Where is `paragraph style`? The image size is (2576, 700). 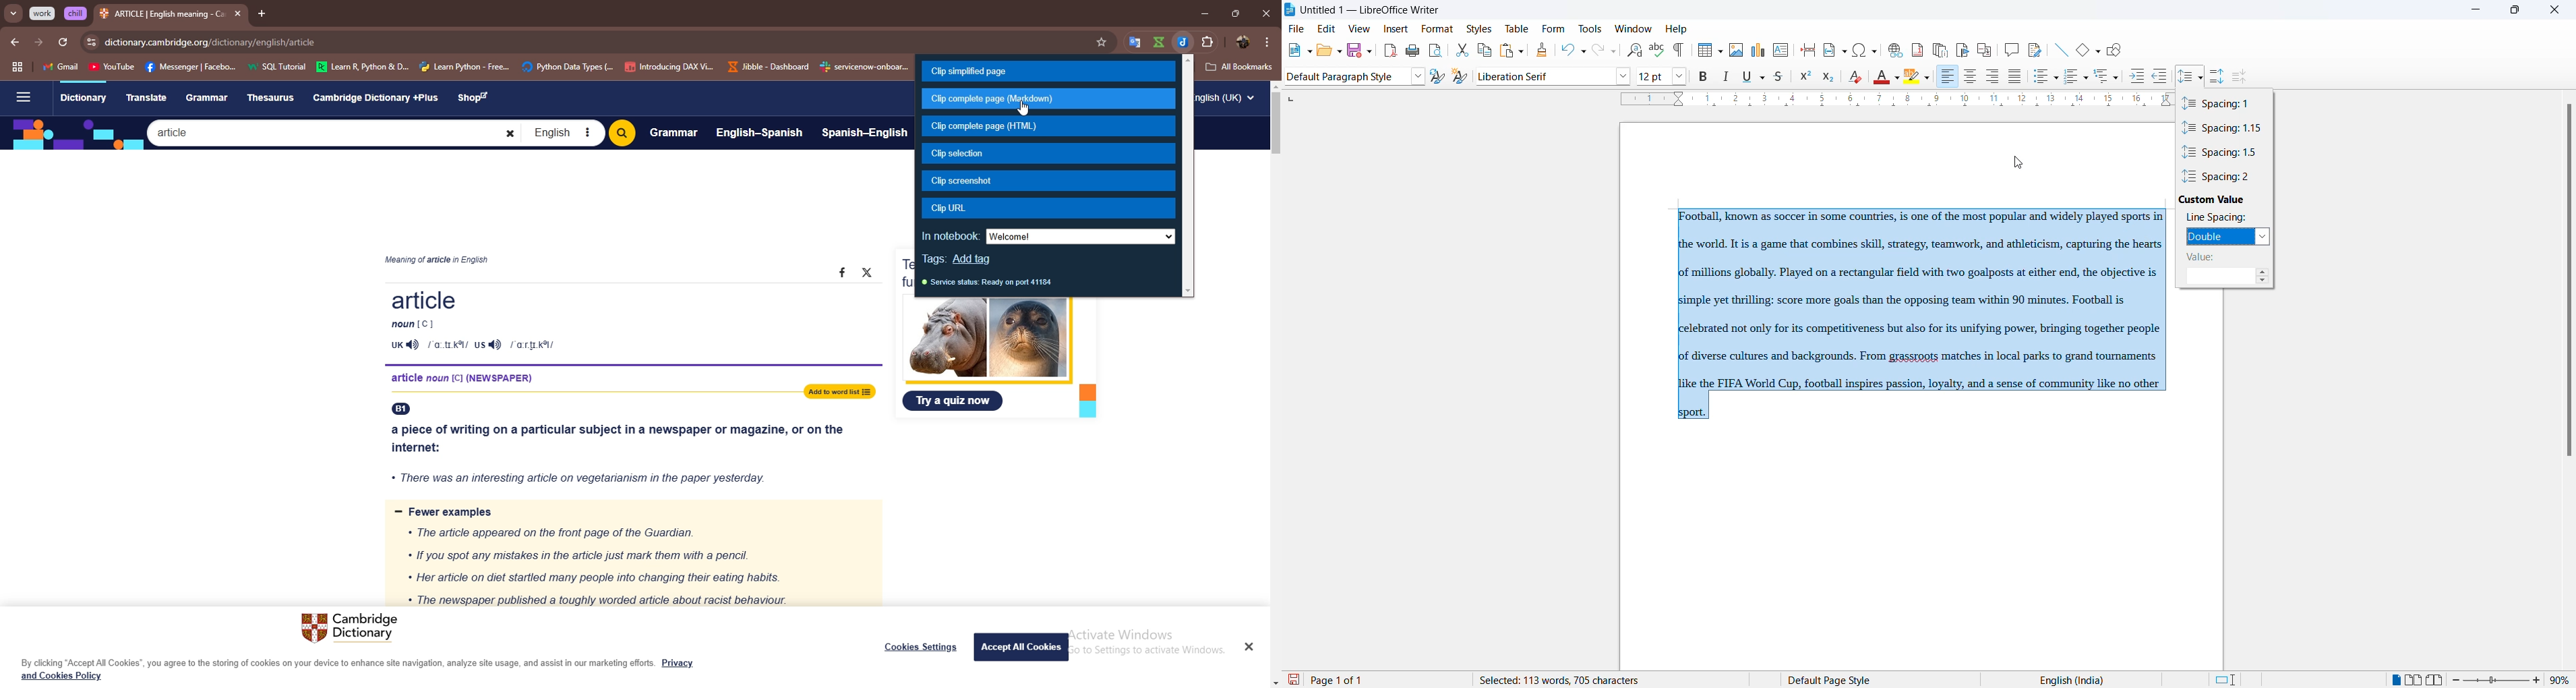
paragraph style is located at coordinates (1349, 76).